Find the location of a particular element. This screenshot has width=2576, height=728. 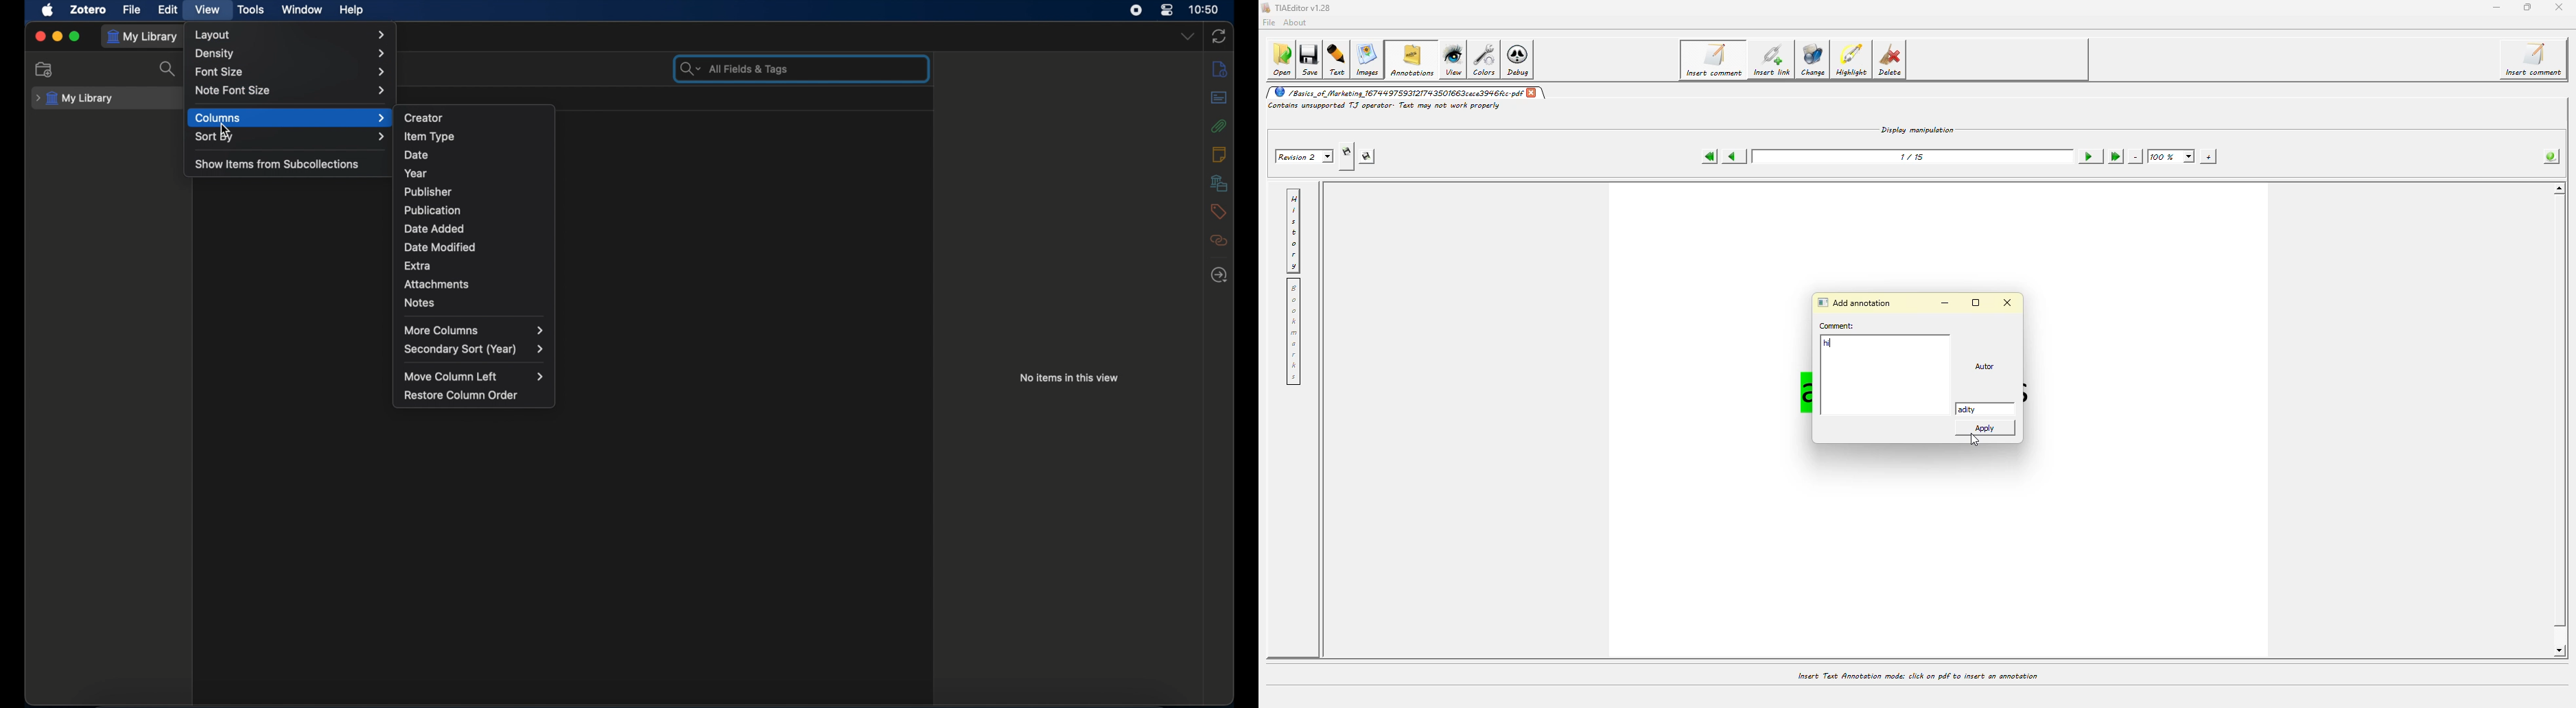

info is located at coordinates (1220, 69).